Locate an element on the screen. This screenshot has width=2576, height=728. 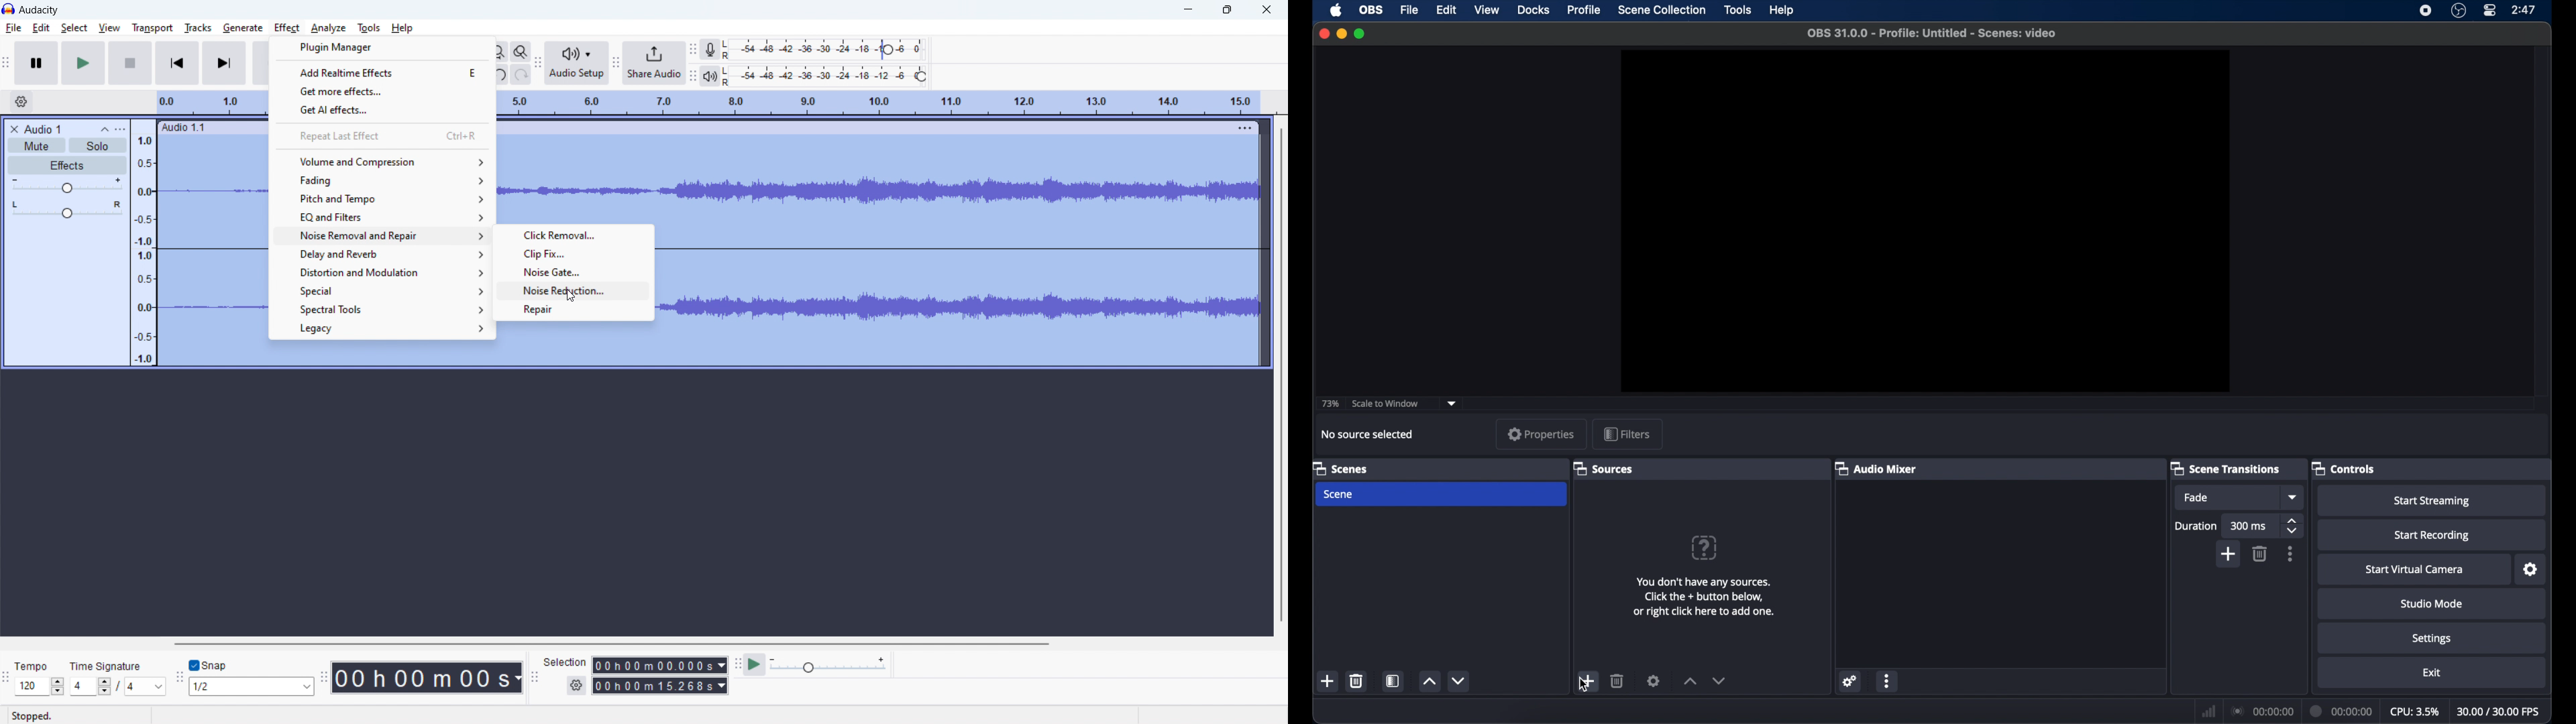
scenes is located at coordinates (1340, 469).